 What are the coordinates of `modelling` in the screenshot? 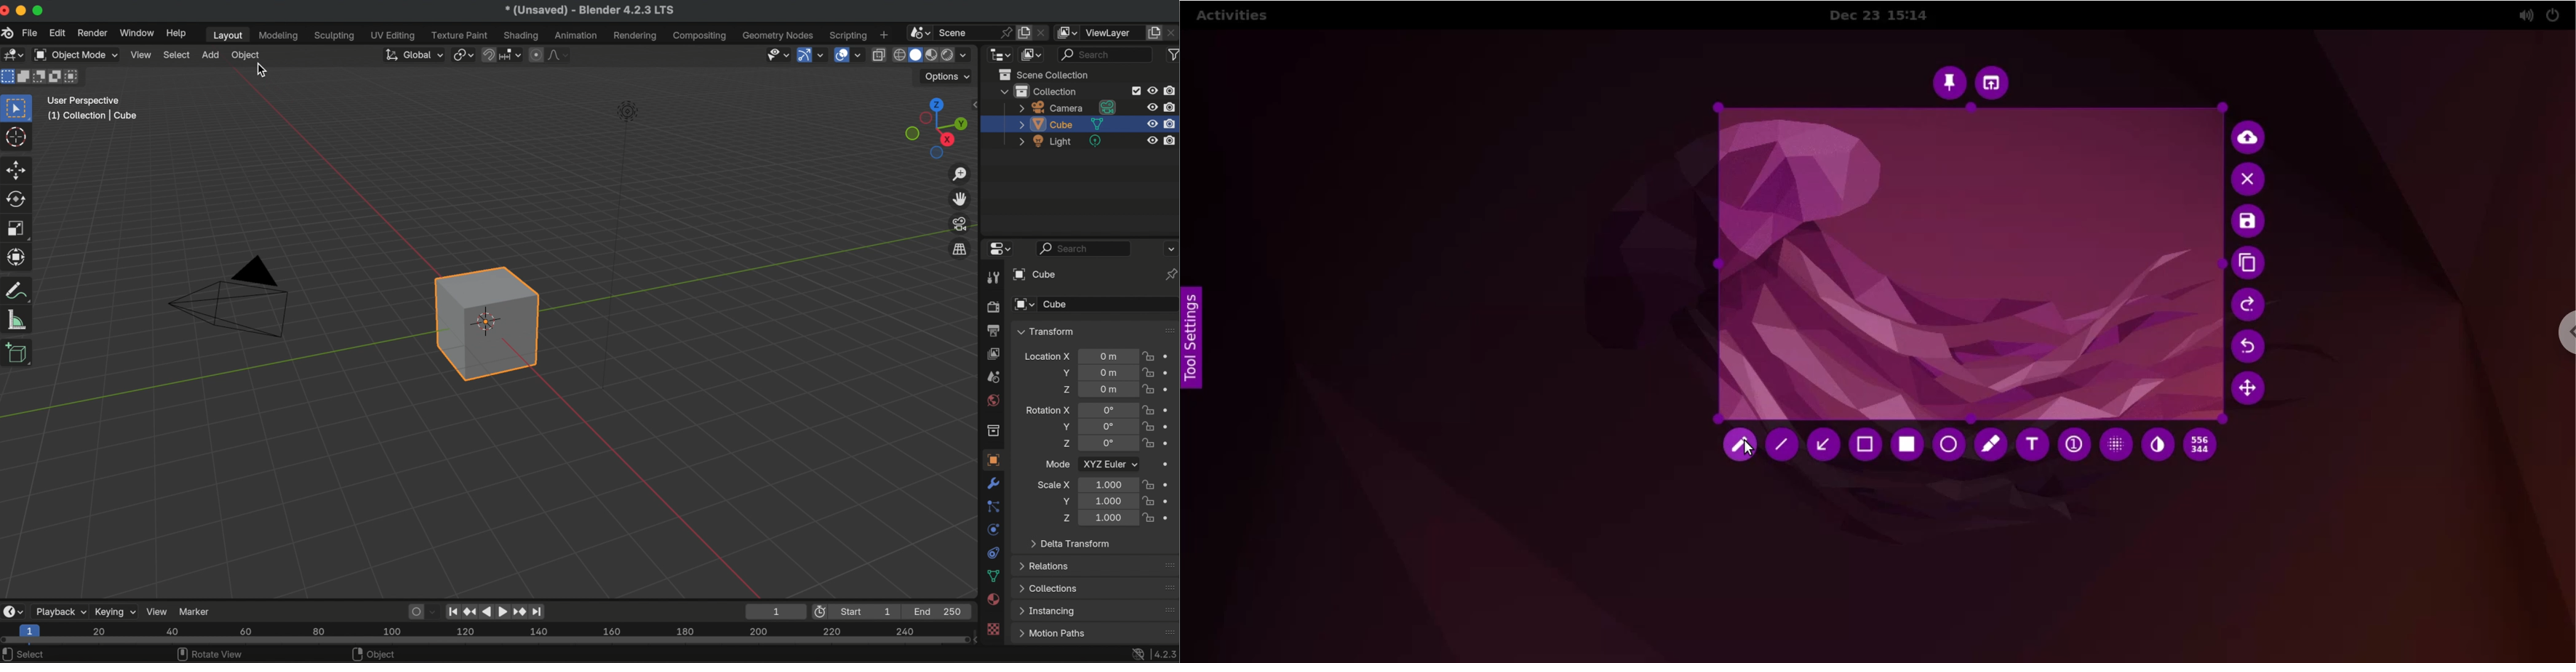 It's located at (279, 36).